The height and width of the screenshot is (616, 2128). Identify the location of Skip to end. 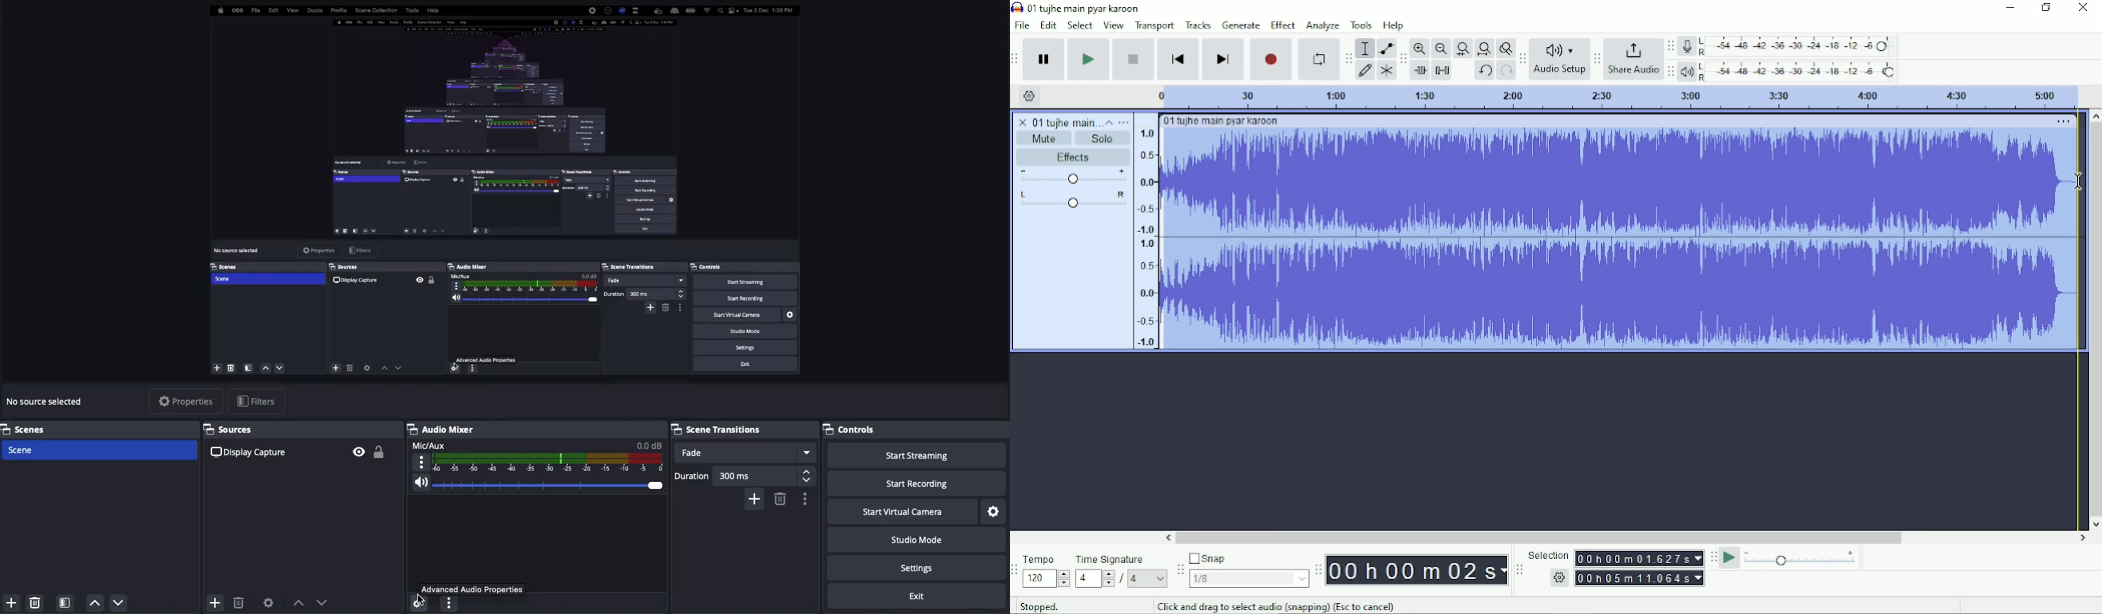
(1223, 59).